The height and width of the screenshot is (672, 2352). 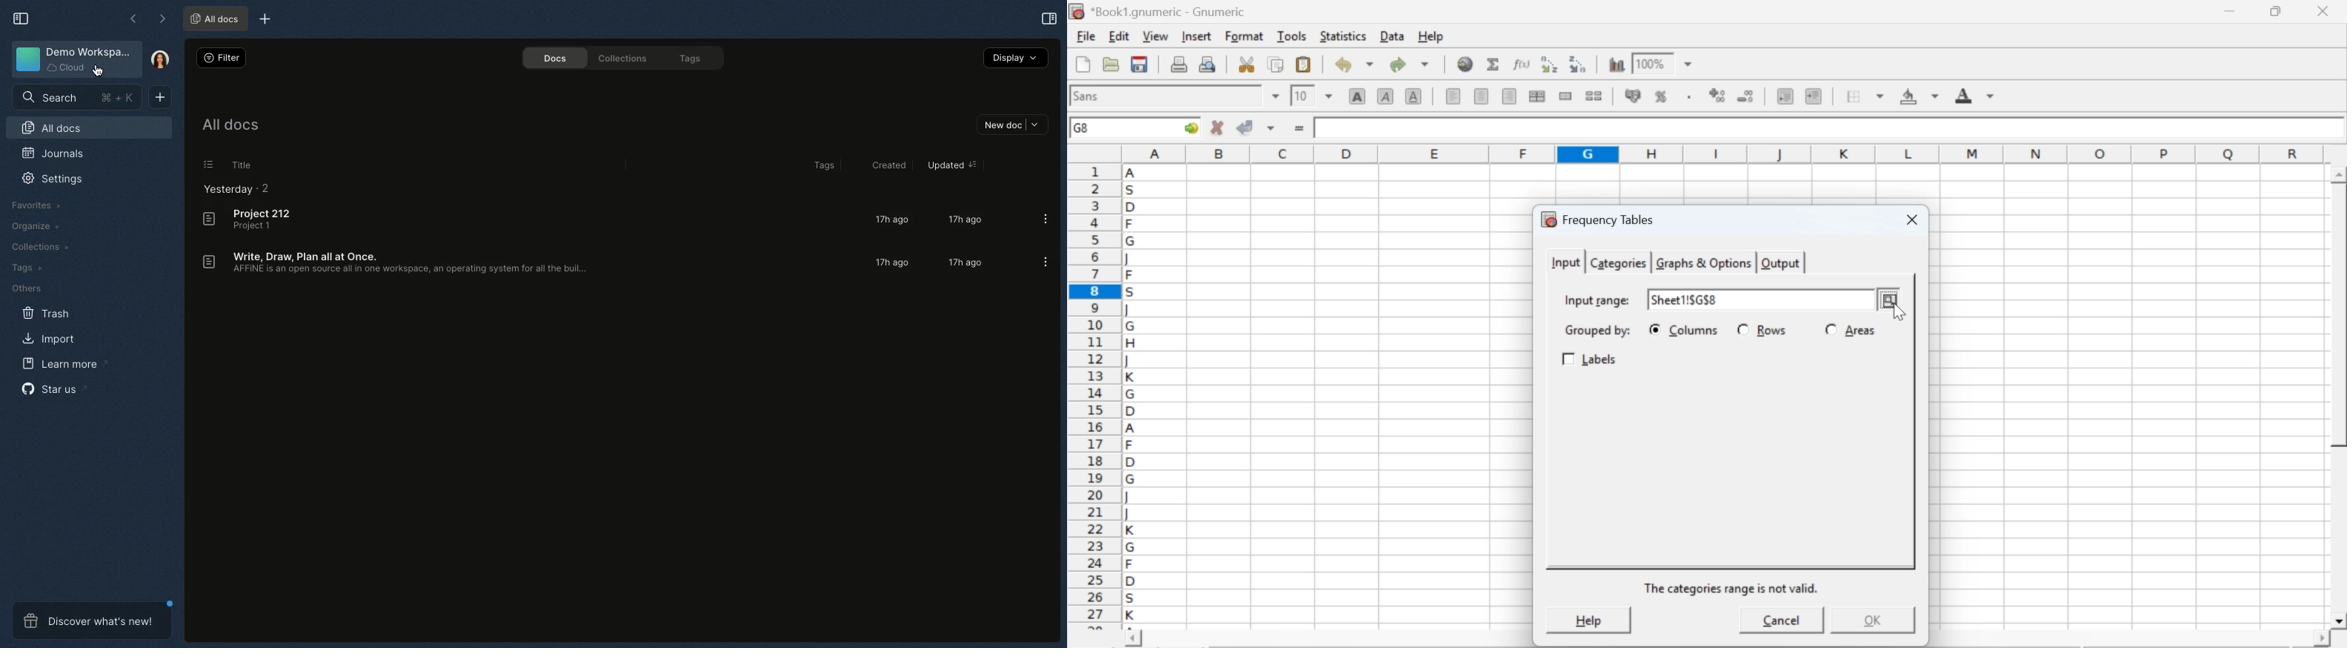 I want to click on center horizontally, so click(x=1482, y=96).